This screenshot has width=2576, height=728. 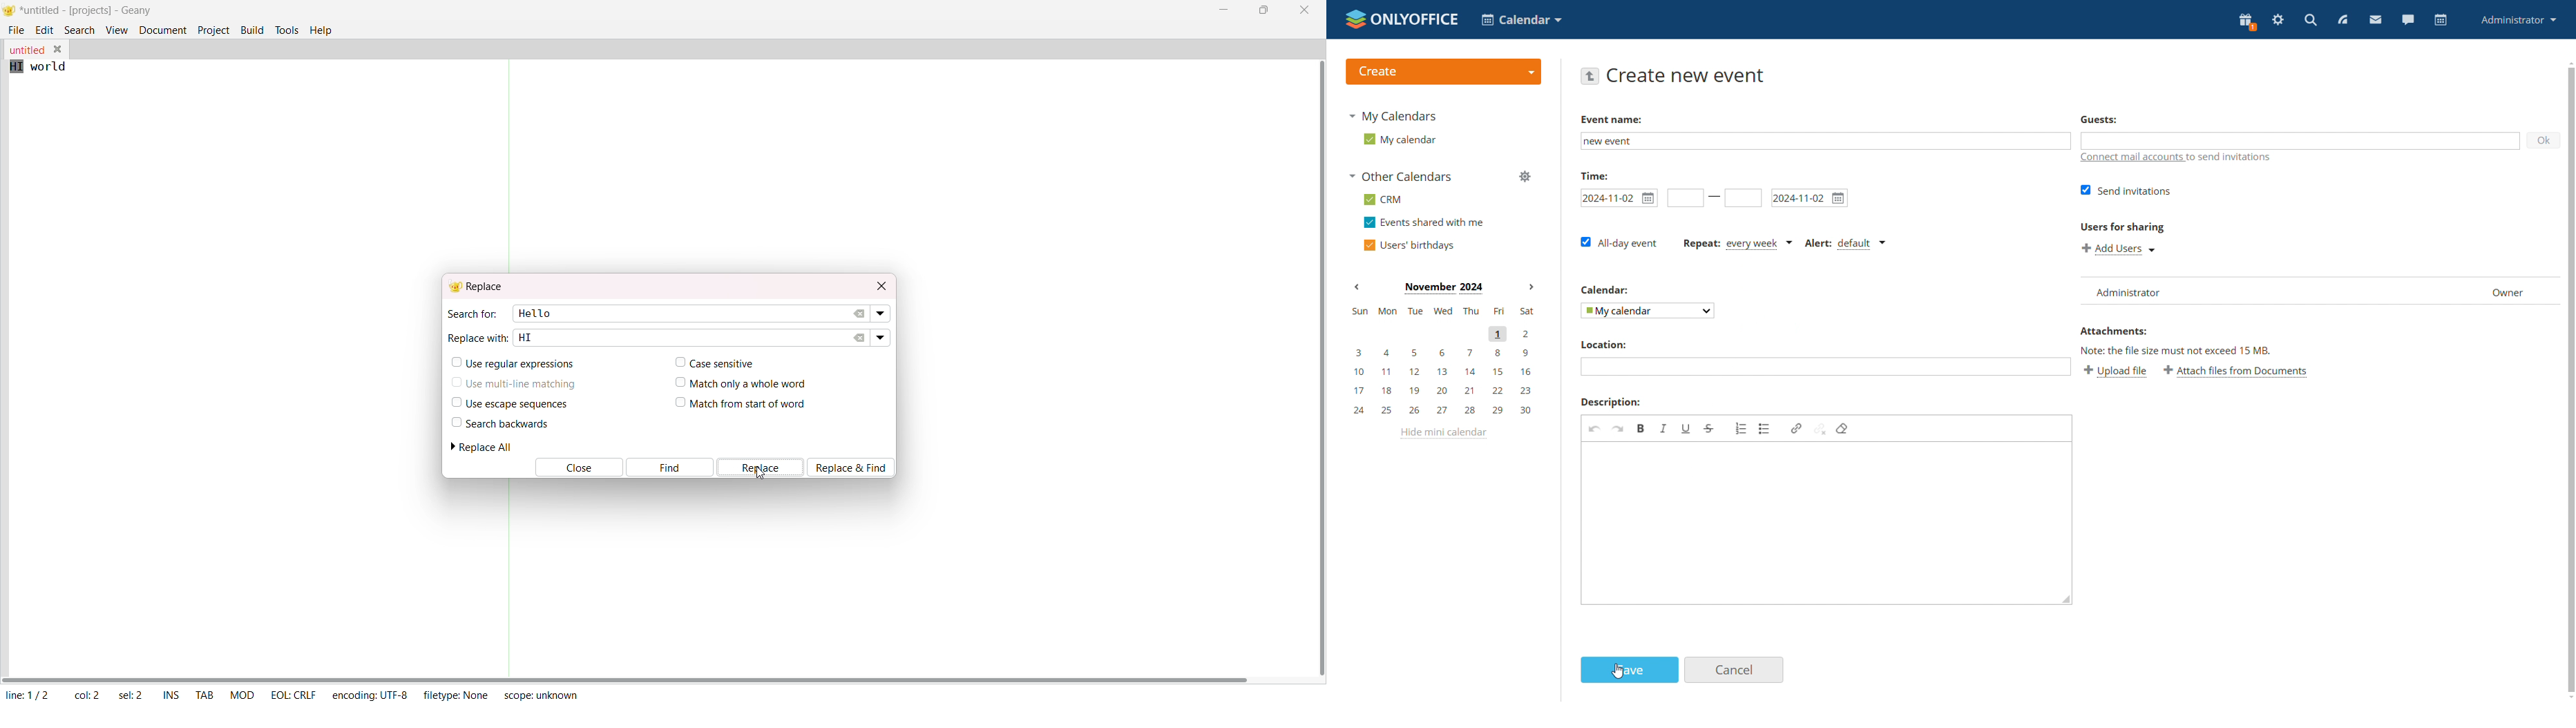 I want to click on talk, so click(x=2409, y=21).